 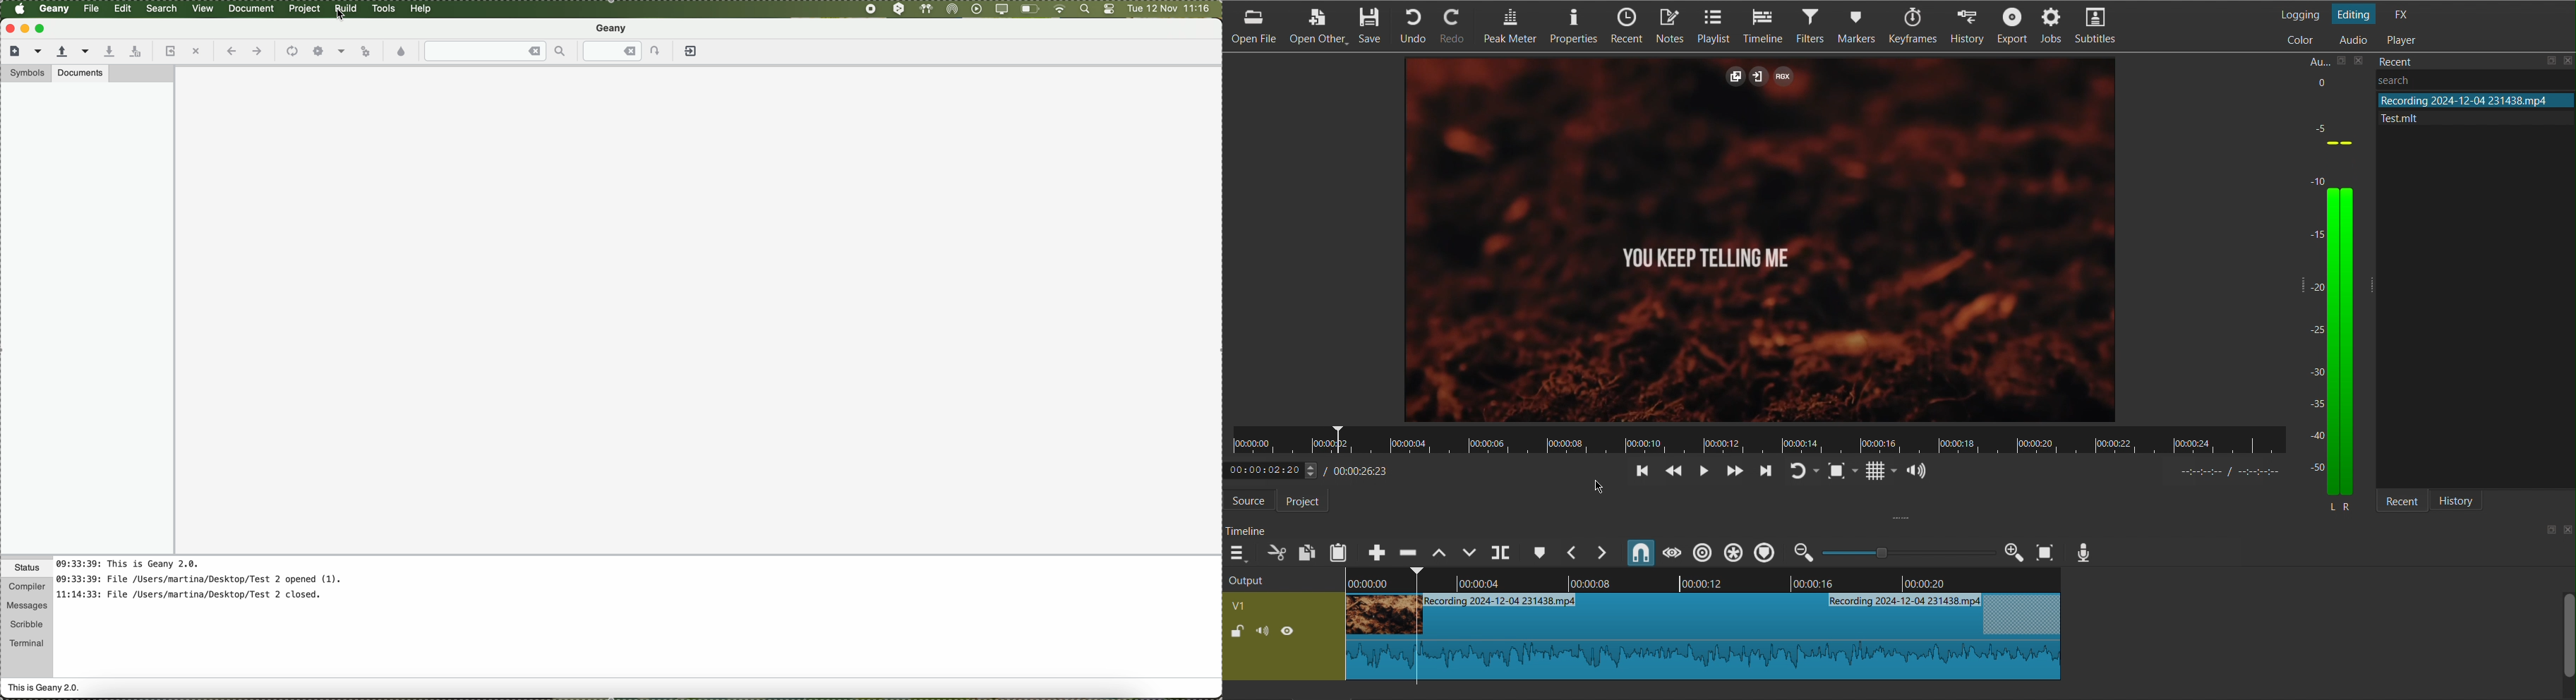 I want to click on Remaining Clip, so click(x=1747, y=636).